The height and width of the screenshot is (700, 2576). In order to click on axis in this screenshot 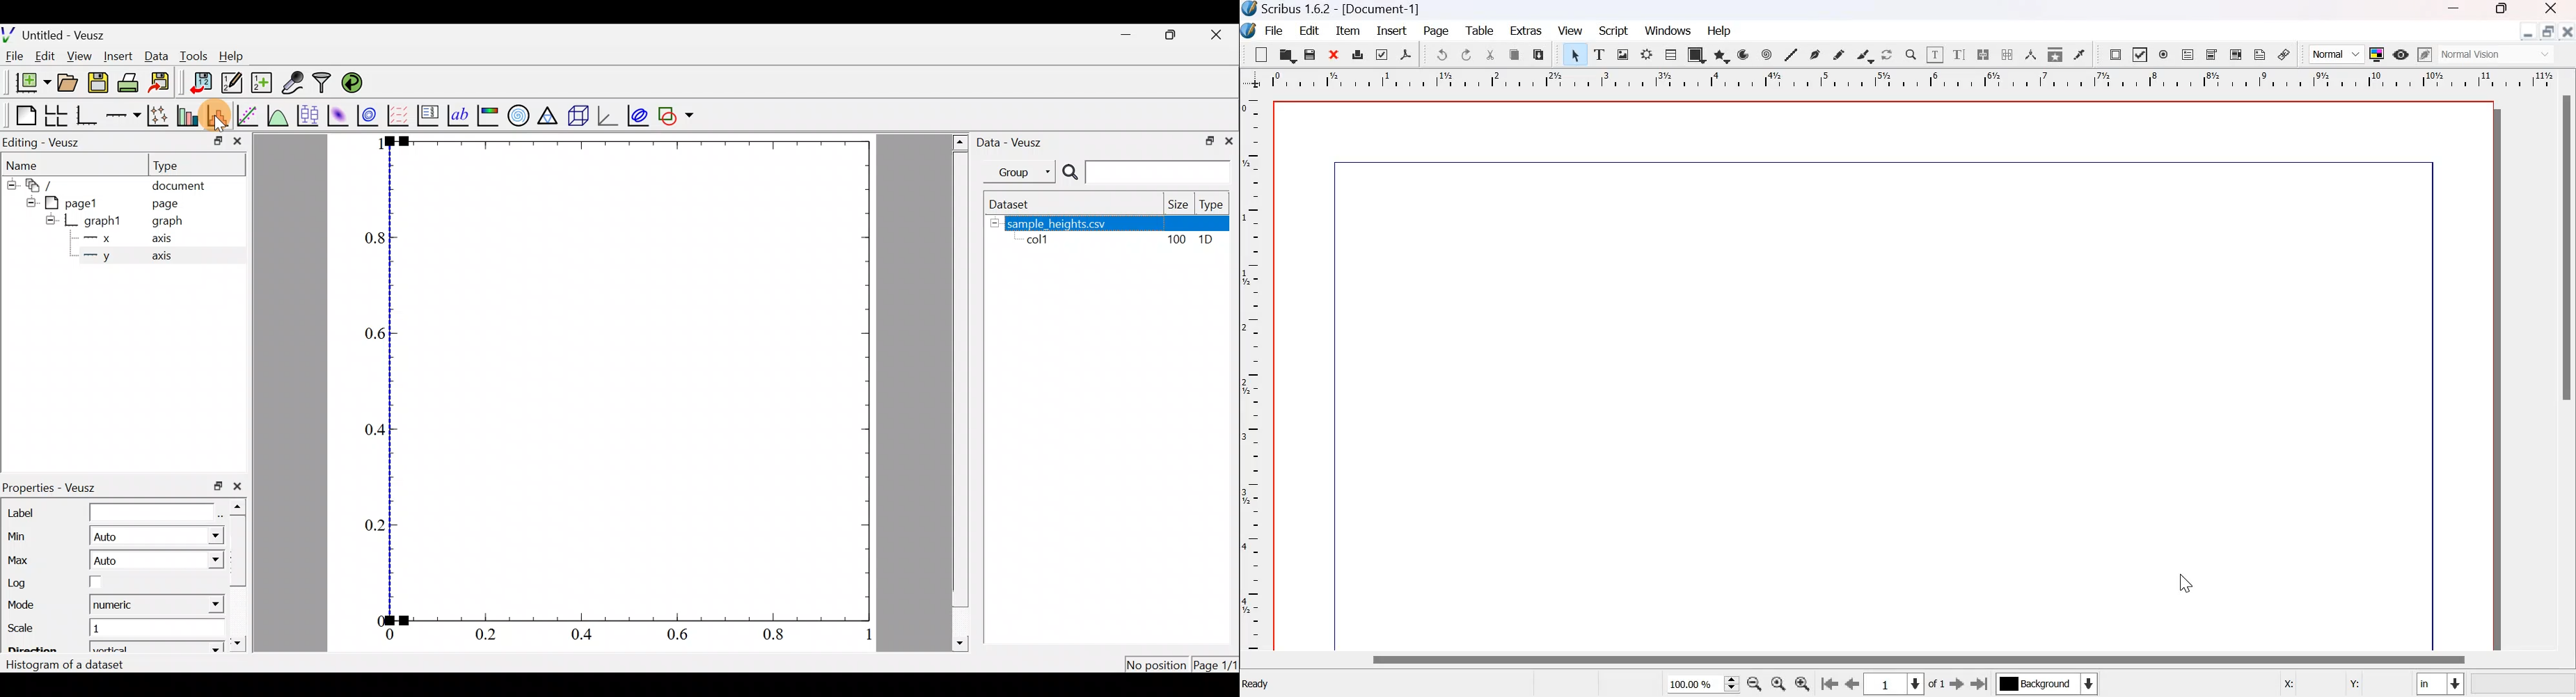, I will do `click(158, 237)`.